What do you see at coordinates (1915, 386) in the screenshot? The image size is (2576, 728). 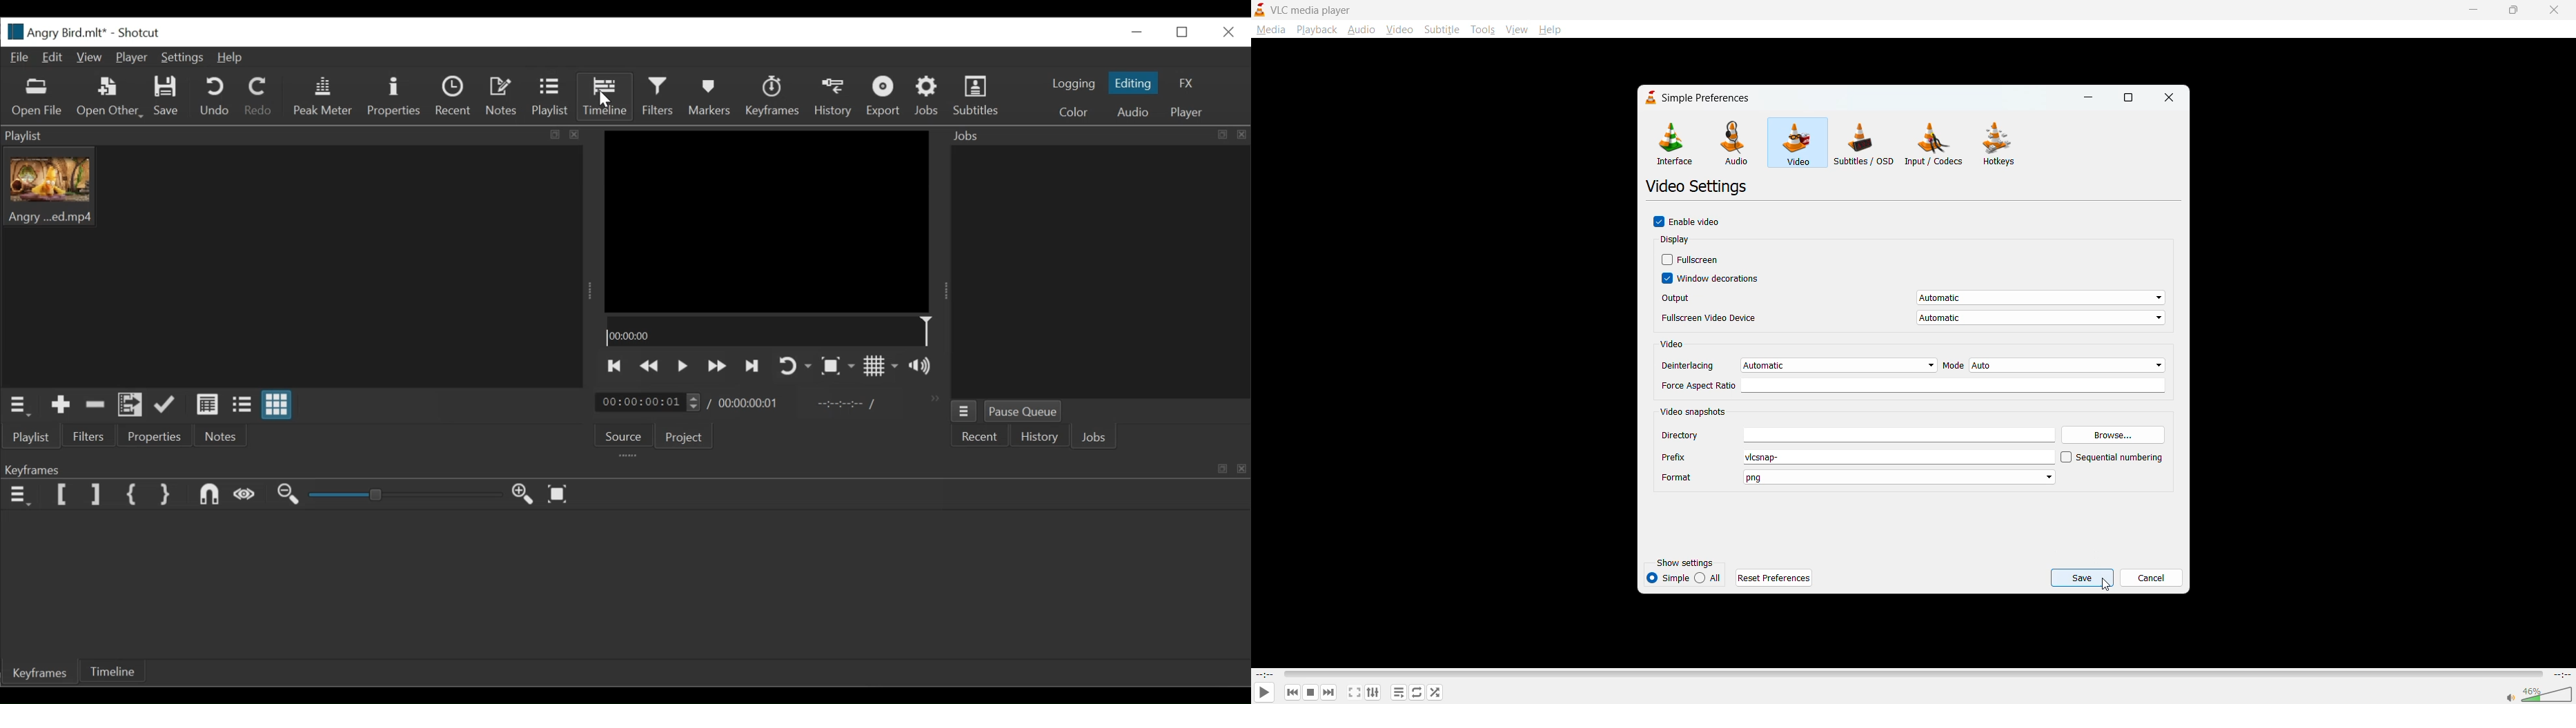 I see `force aspect ratio` at bounding box center [1915, 386].